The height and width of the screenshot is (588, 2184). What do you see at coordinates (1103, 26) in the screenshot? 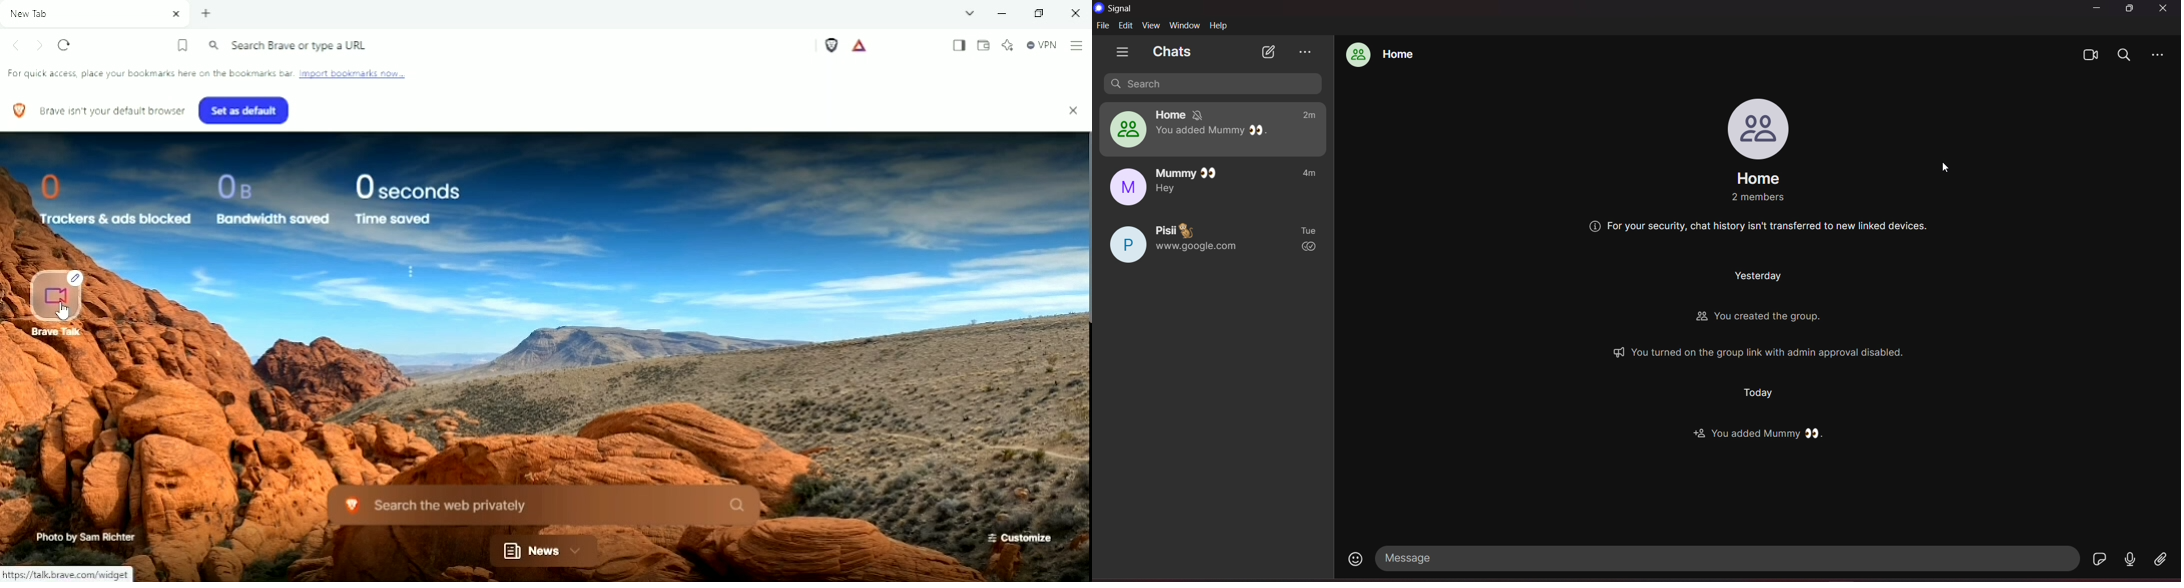
I see `file` at bounding box center [1103, 26].